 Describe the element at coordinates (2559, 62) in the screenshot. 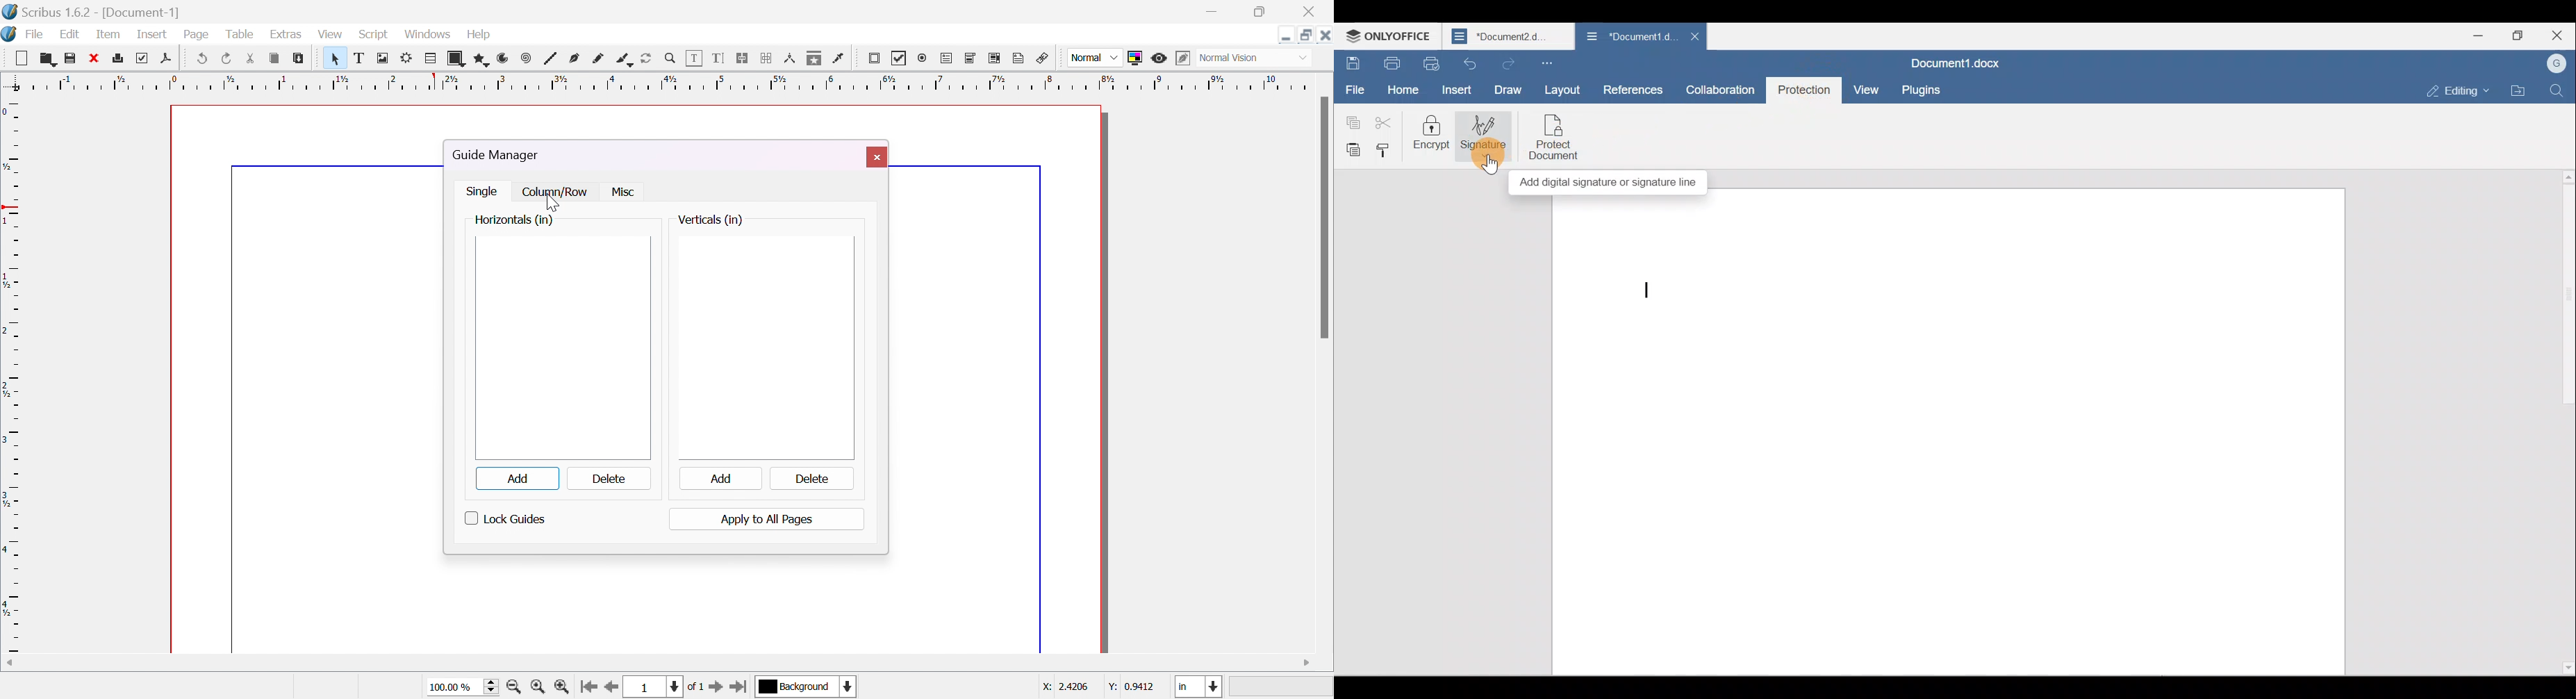

I see `Account name` at that location.